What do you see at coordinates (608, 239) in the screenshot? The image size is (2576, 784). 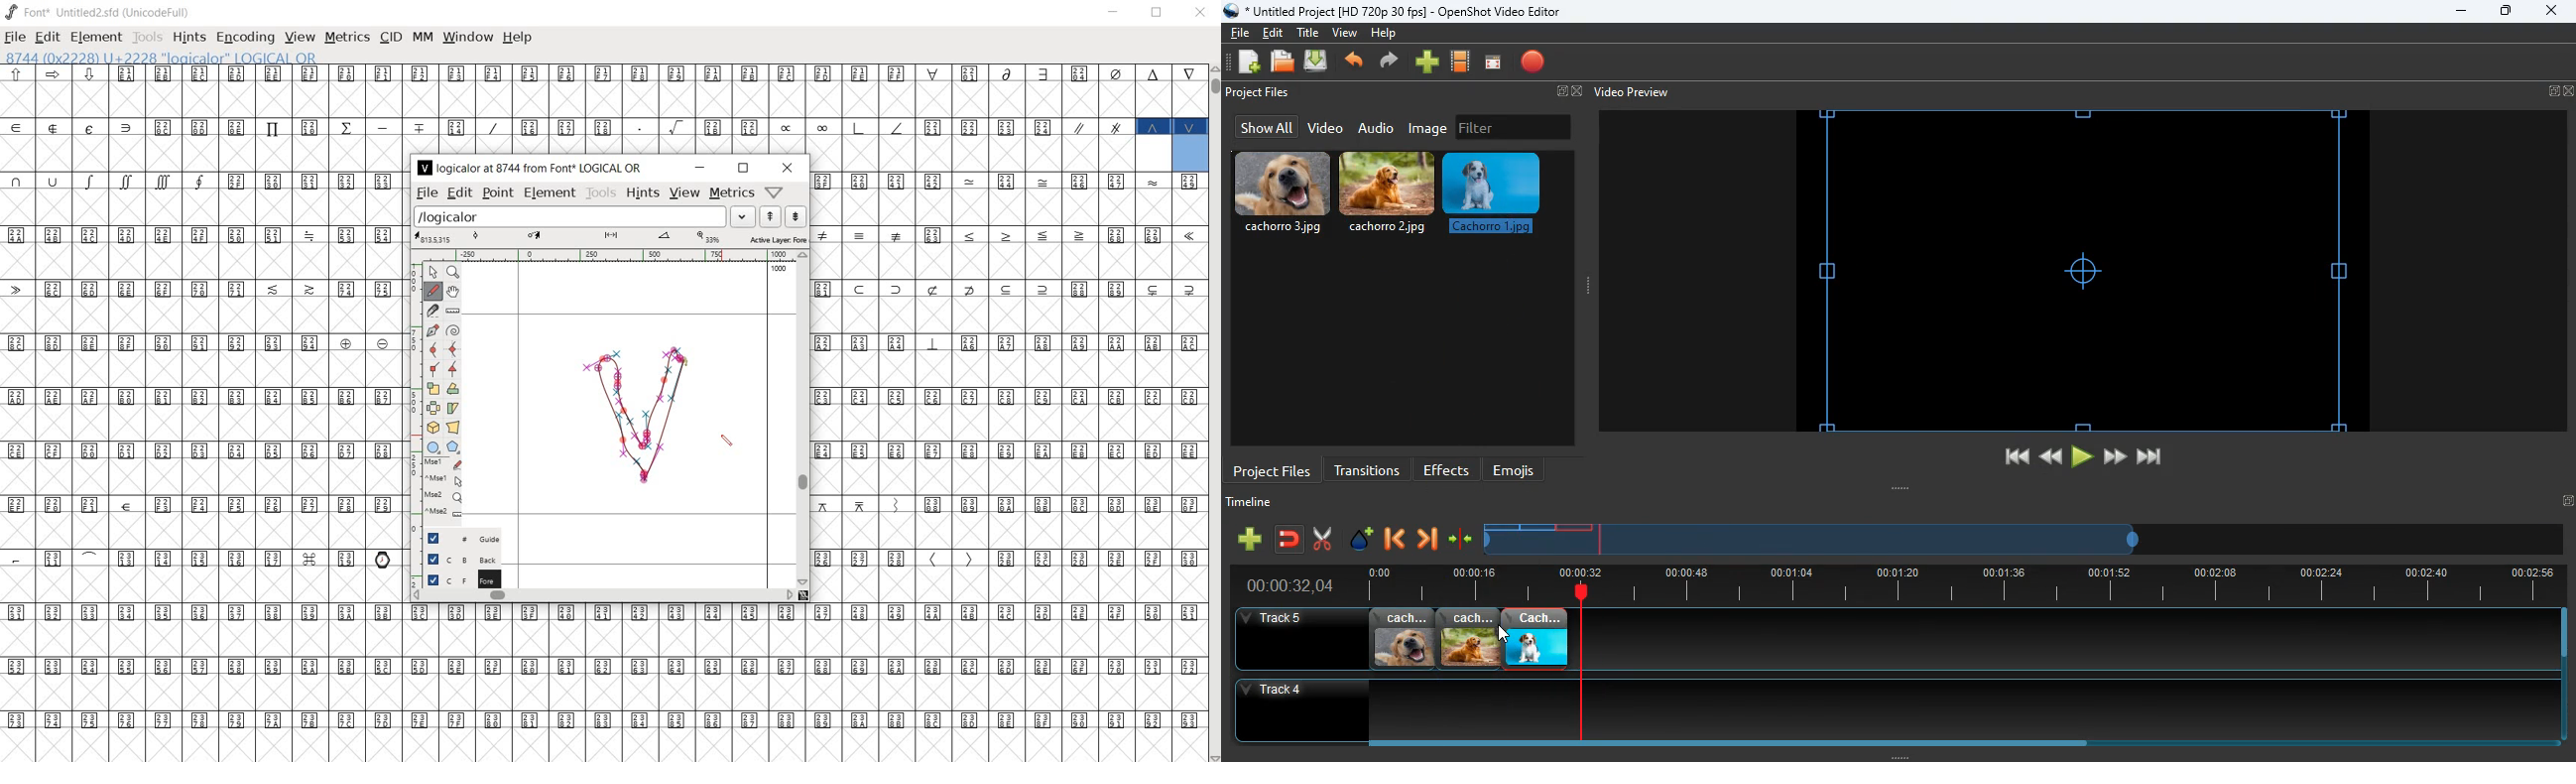 I see `active layer: fore` at bounding box center [608, 239].